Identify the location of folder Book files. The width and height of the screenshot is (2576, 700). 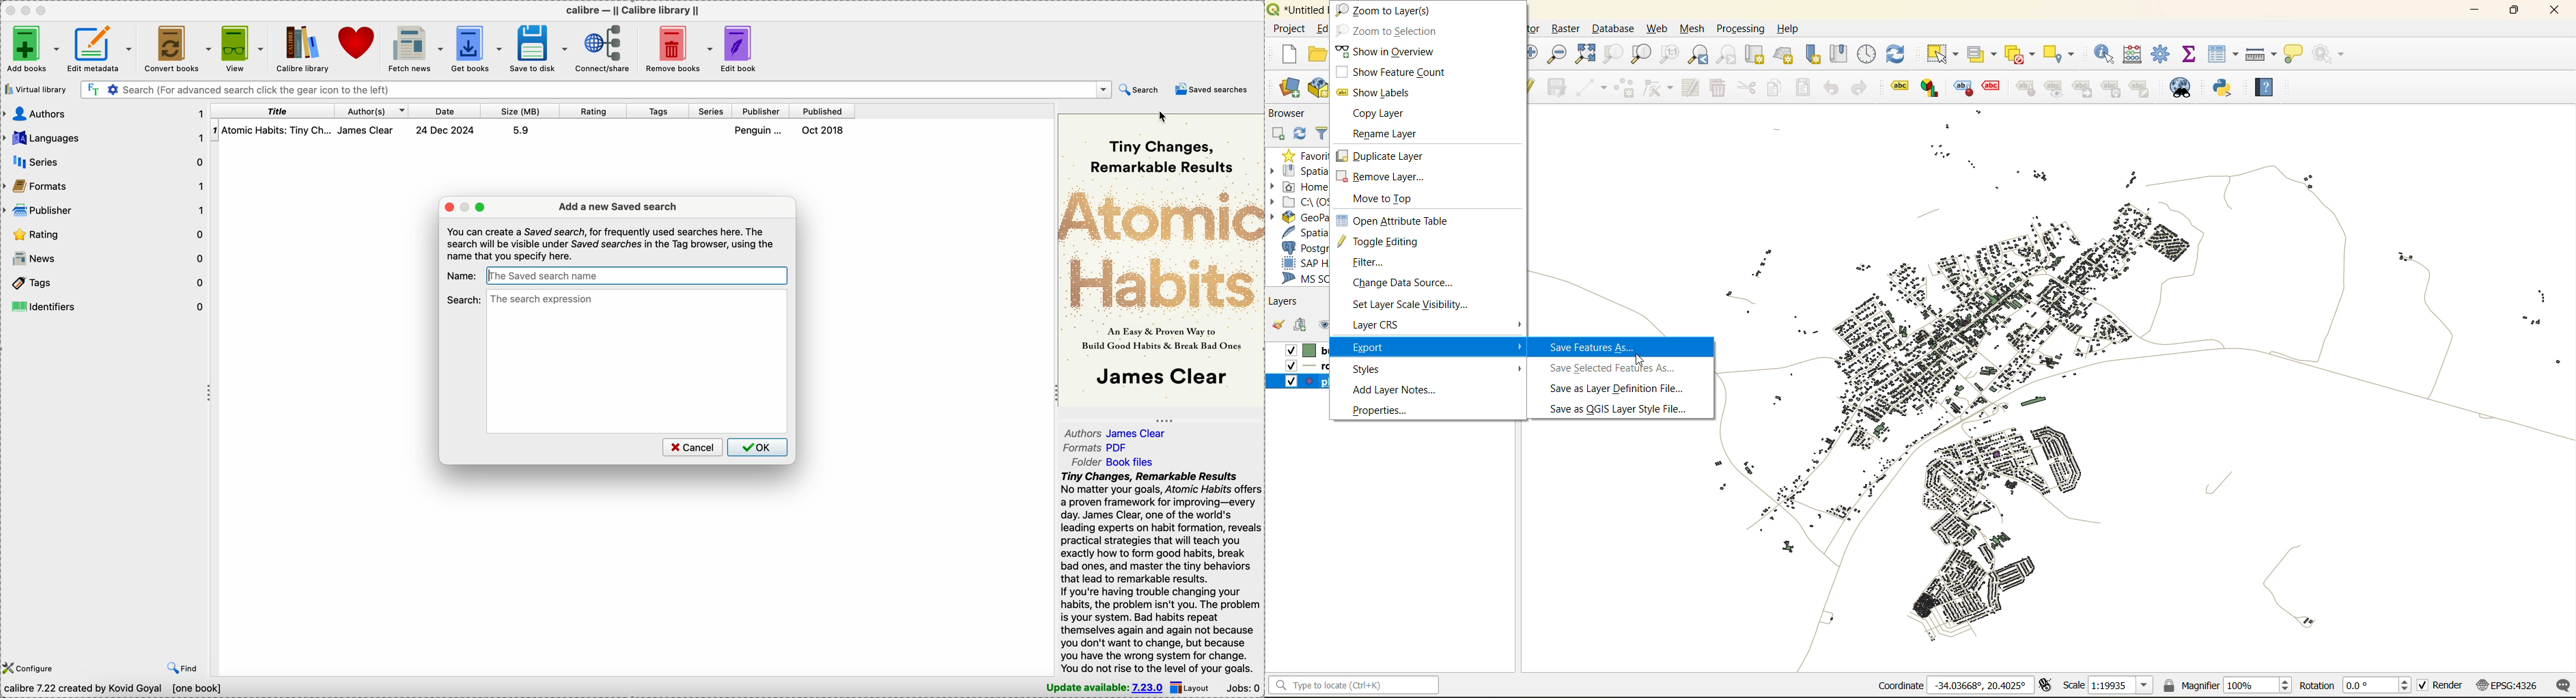
(1112, 462).